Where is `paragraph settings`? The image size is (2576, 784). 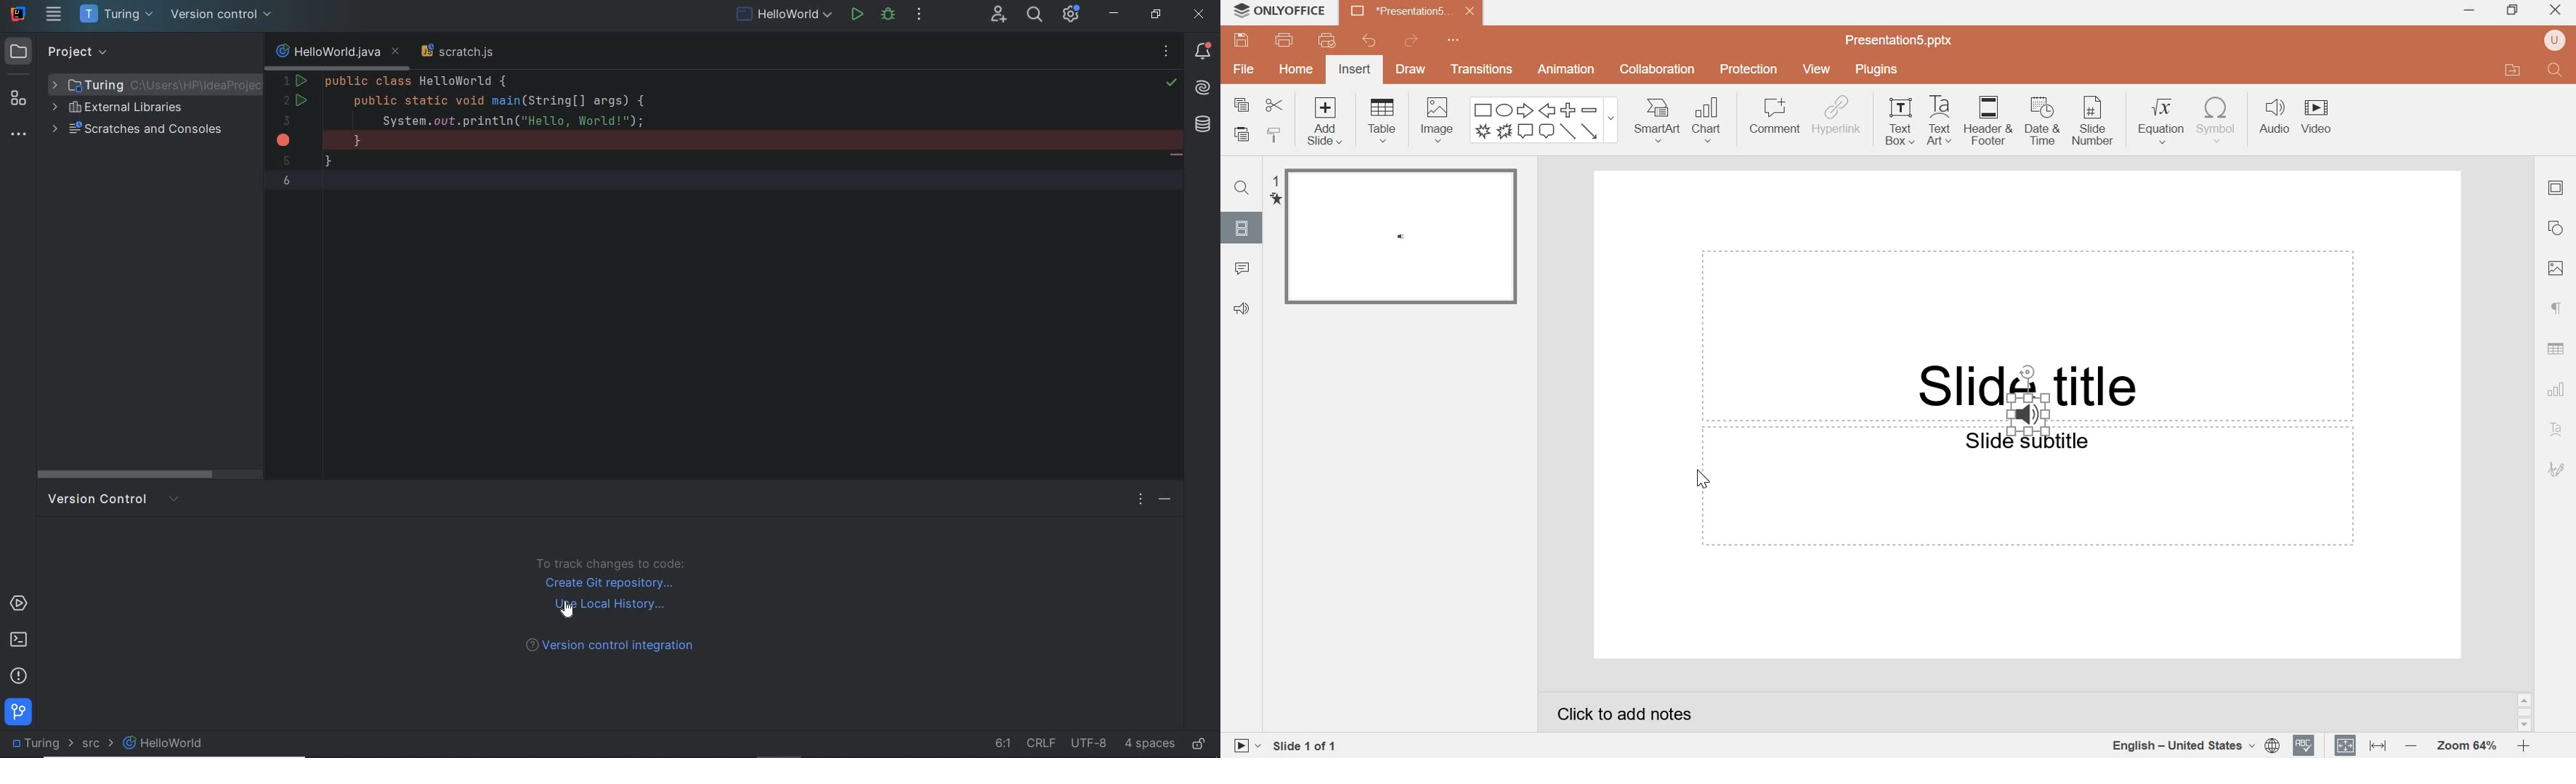
paragraph settings is located at coordinates (2552, 309).